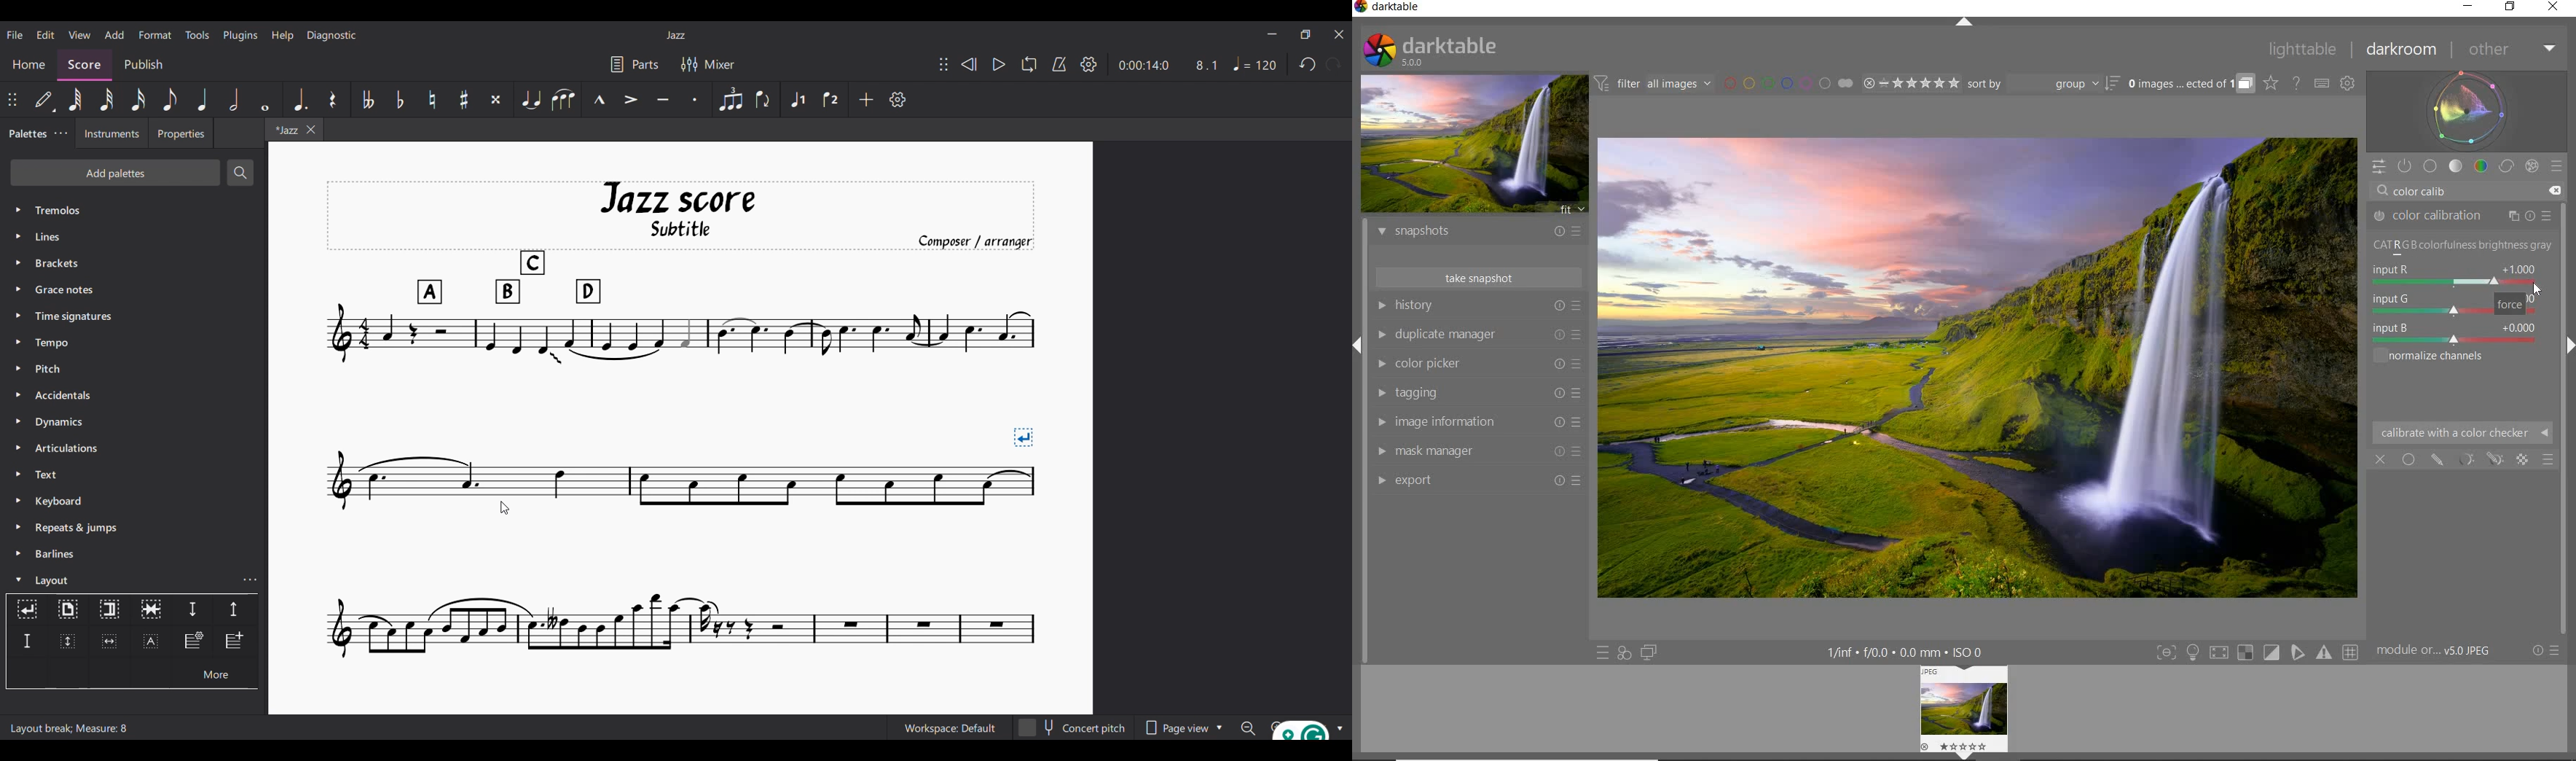  I want to click on Text, so click(134, 474).